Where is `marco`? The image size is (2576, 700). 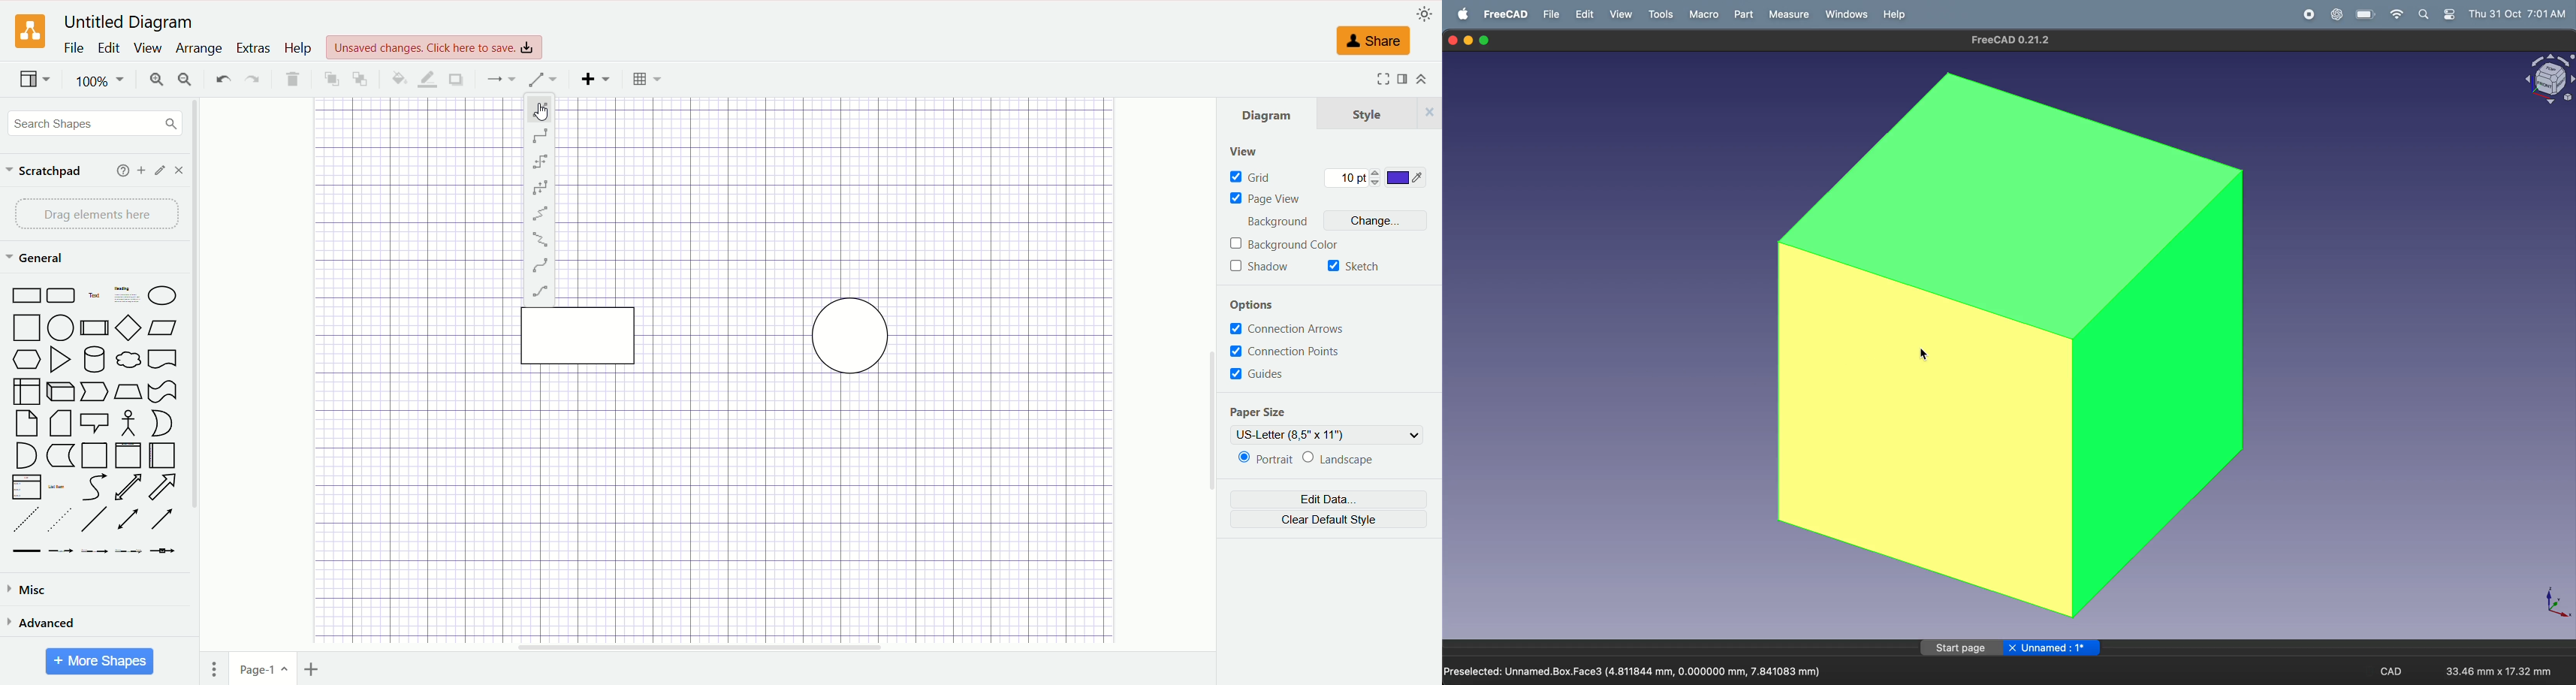 marco is located at coordinates (1703, 14).